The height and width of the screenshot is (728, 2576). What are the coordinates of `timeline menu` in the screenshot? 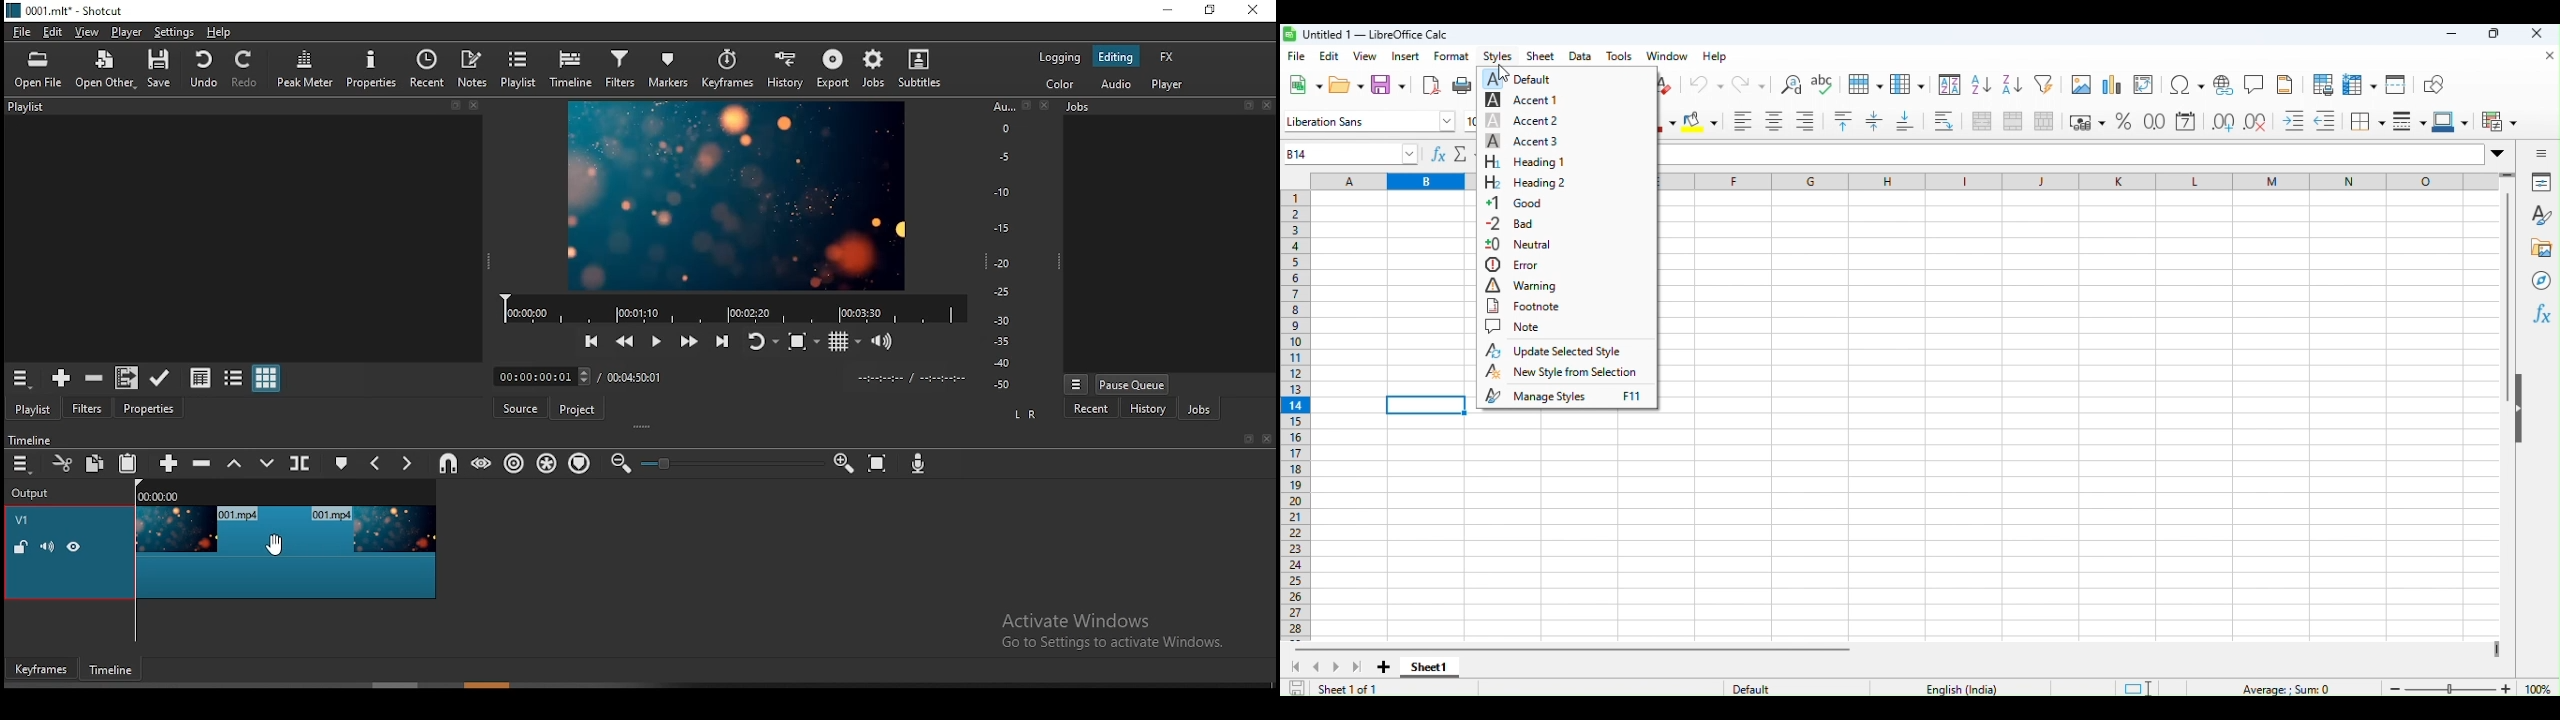 It's located at (23, 379).